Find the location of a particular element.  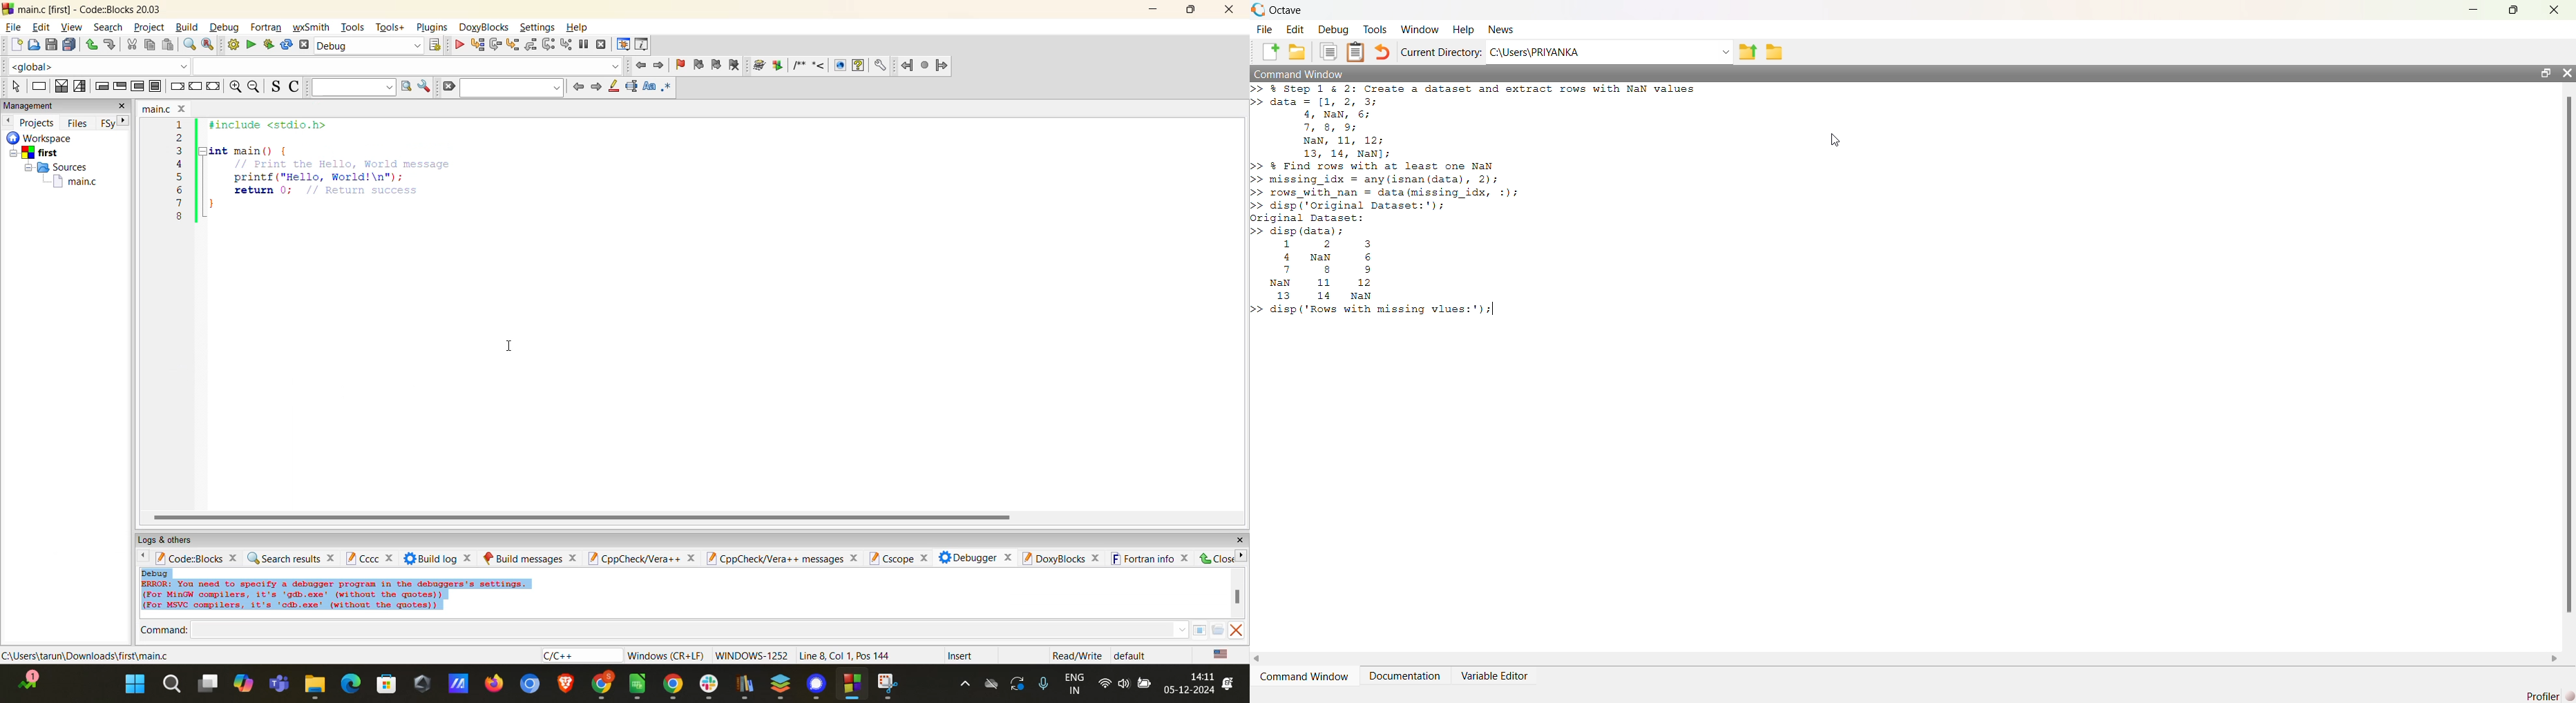

code completion compiler is located at coordinates (310, 67).